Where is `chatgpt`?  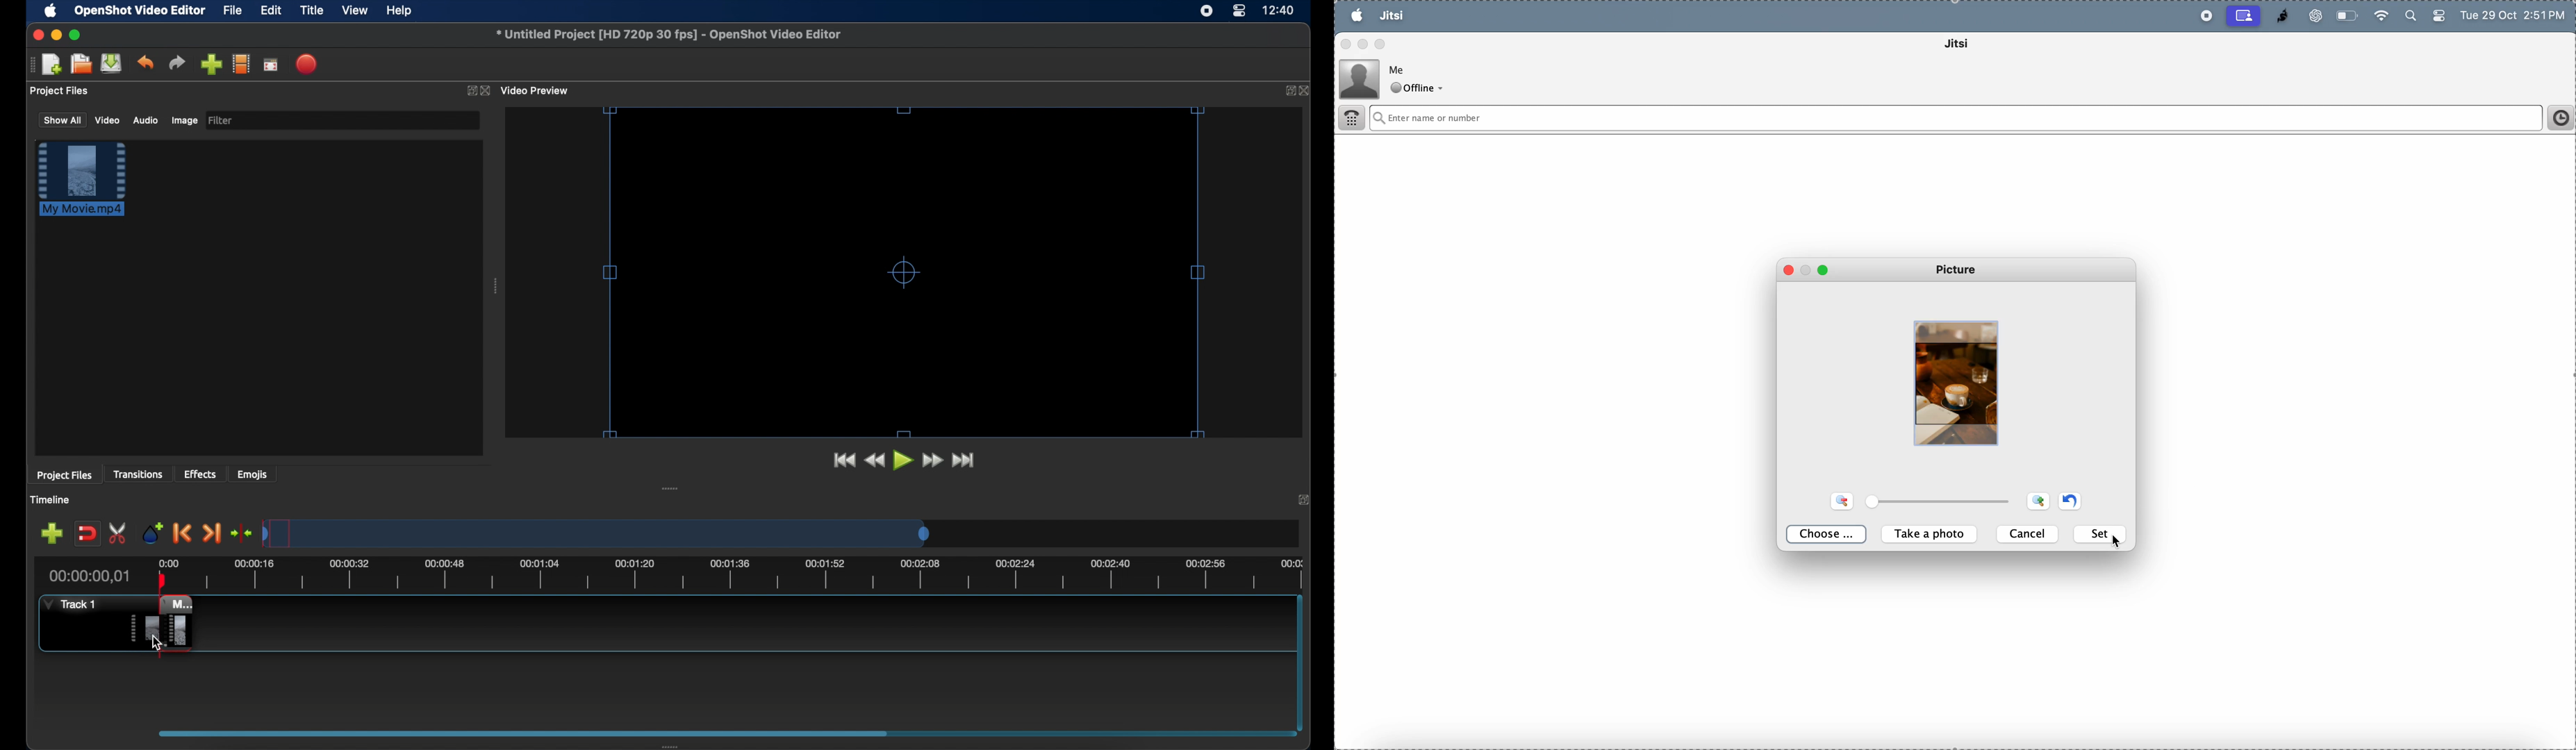
chatgpt is located at coordinates (2312, 16).